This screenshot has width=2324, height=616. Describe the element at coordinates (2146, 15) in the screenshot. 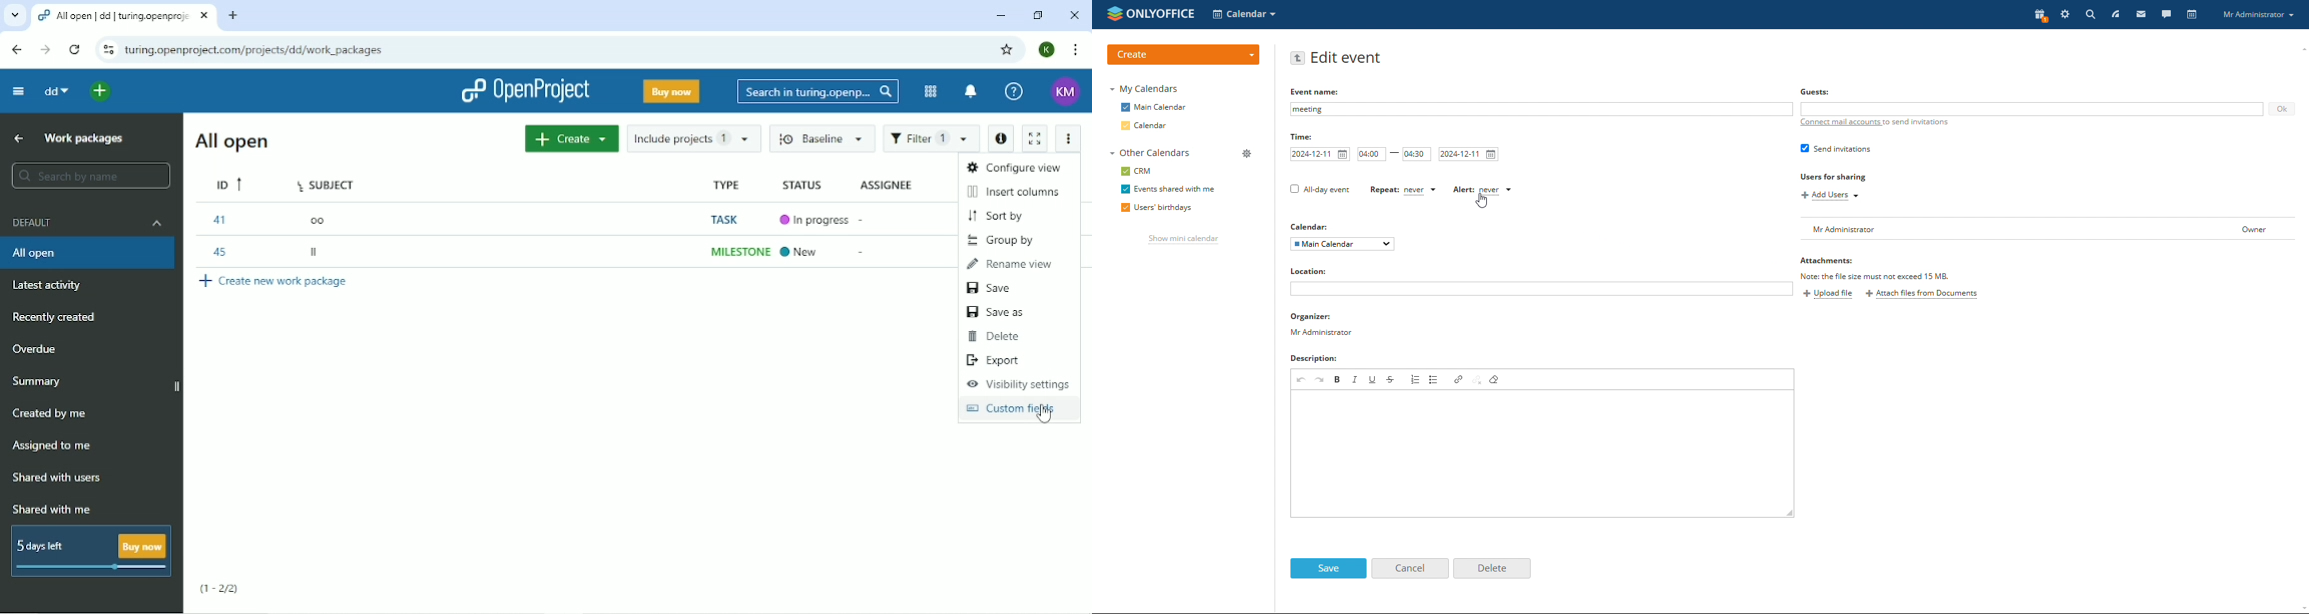

I see `mail` at that location.